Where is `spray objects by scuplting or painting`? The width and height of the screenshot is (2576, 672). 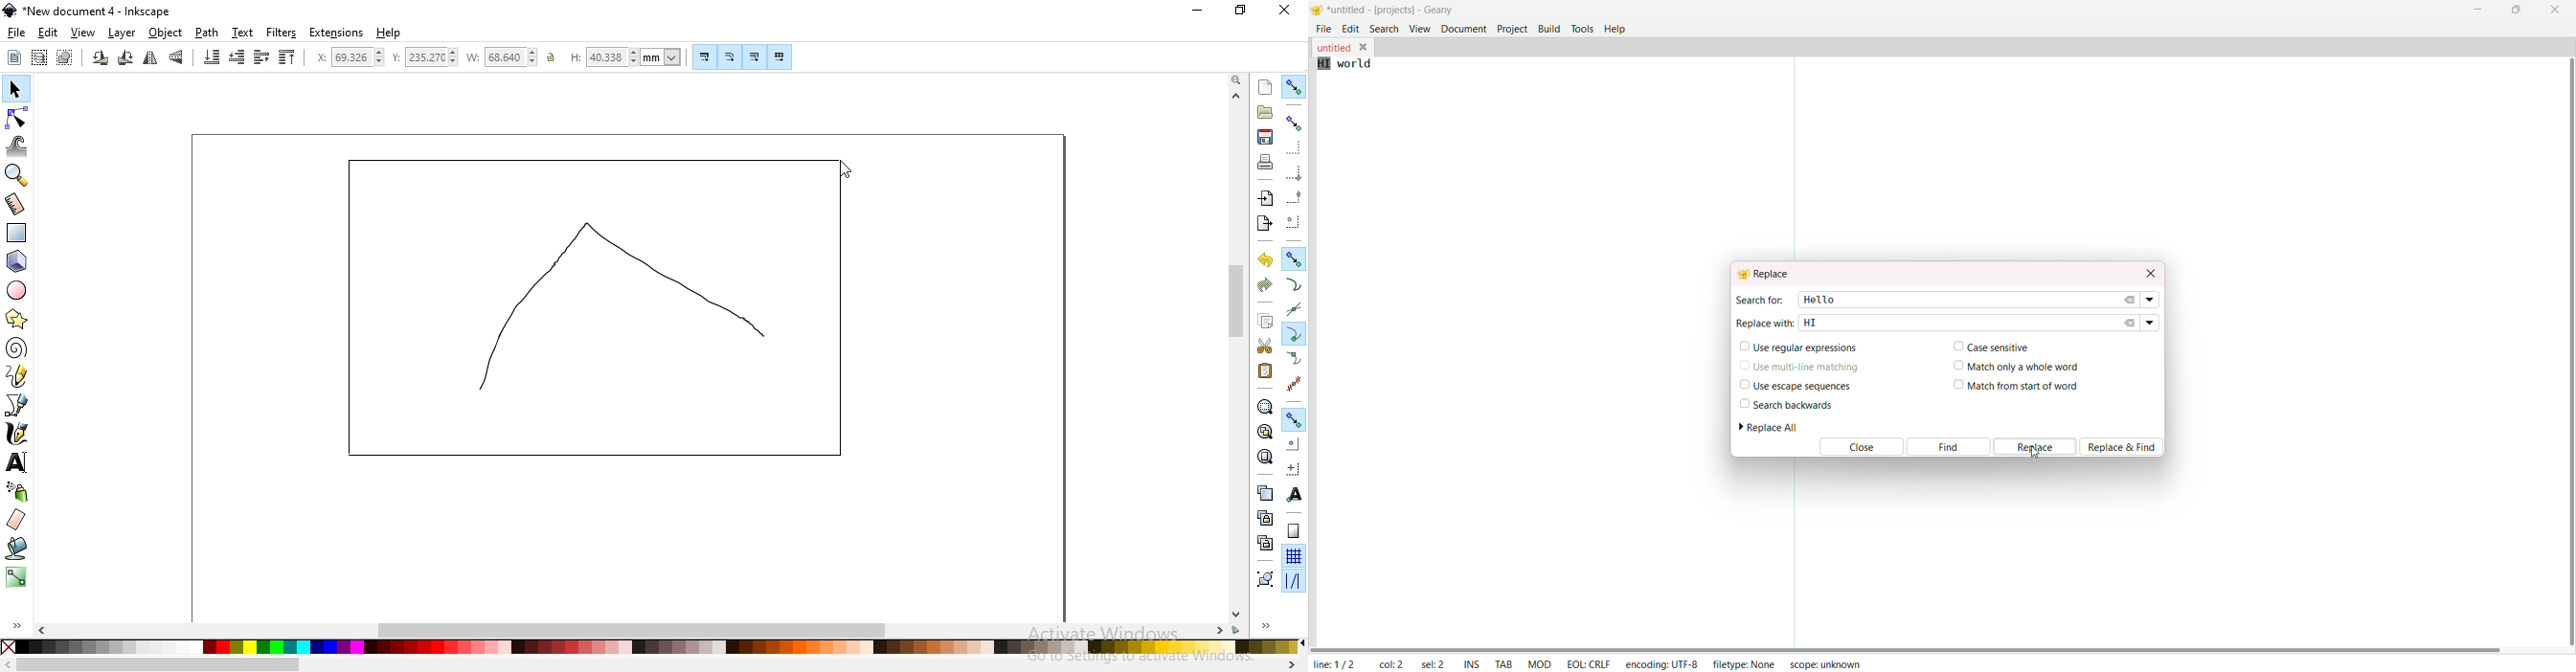 spray objects by scuplting or painting is located at coordinates (18, 491).